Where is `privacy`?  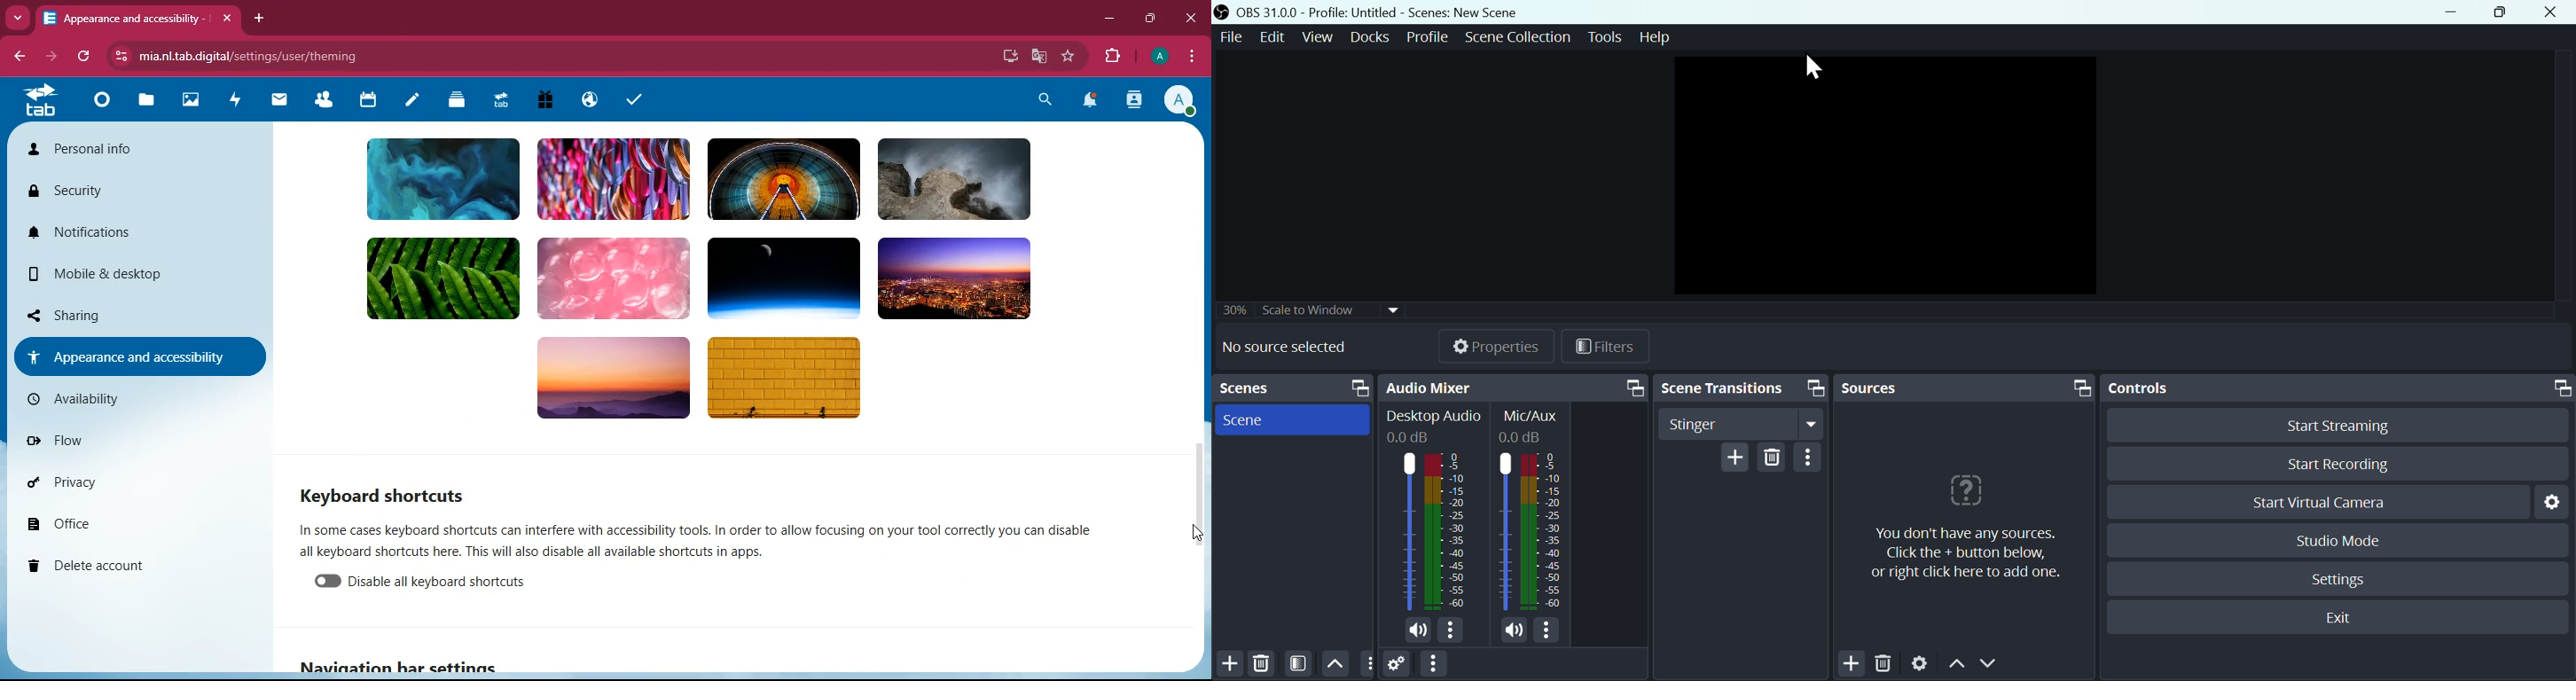
privacy is located at coordinates (136, 484).